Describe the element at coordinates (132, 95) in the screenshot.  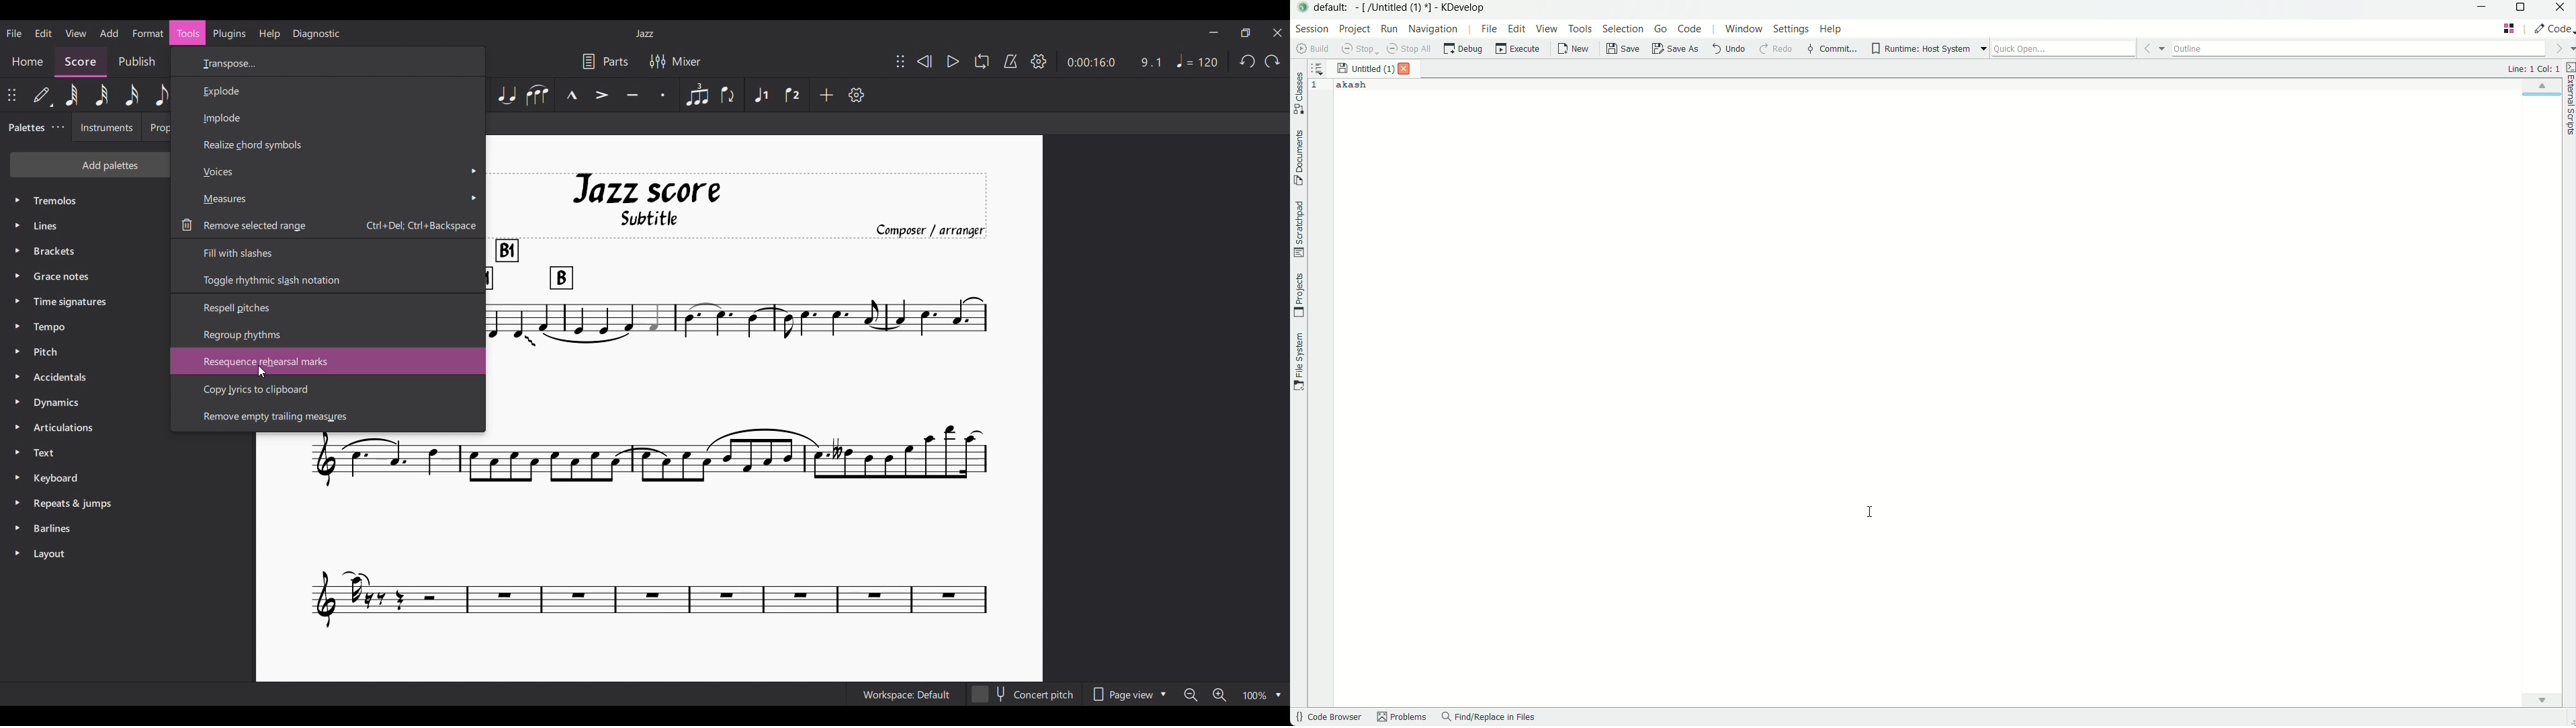
I see `16th note` at that location.